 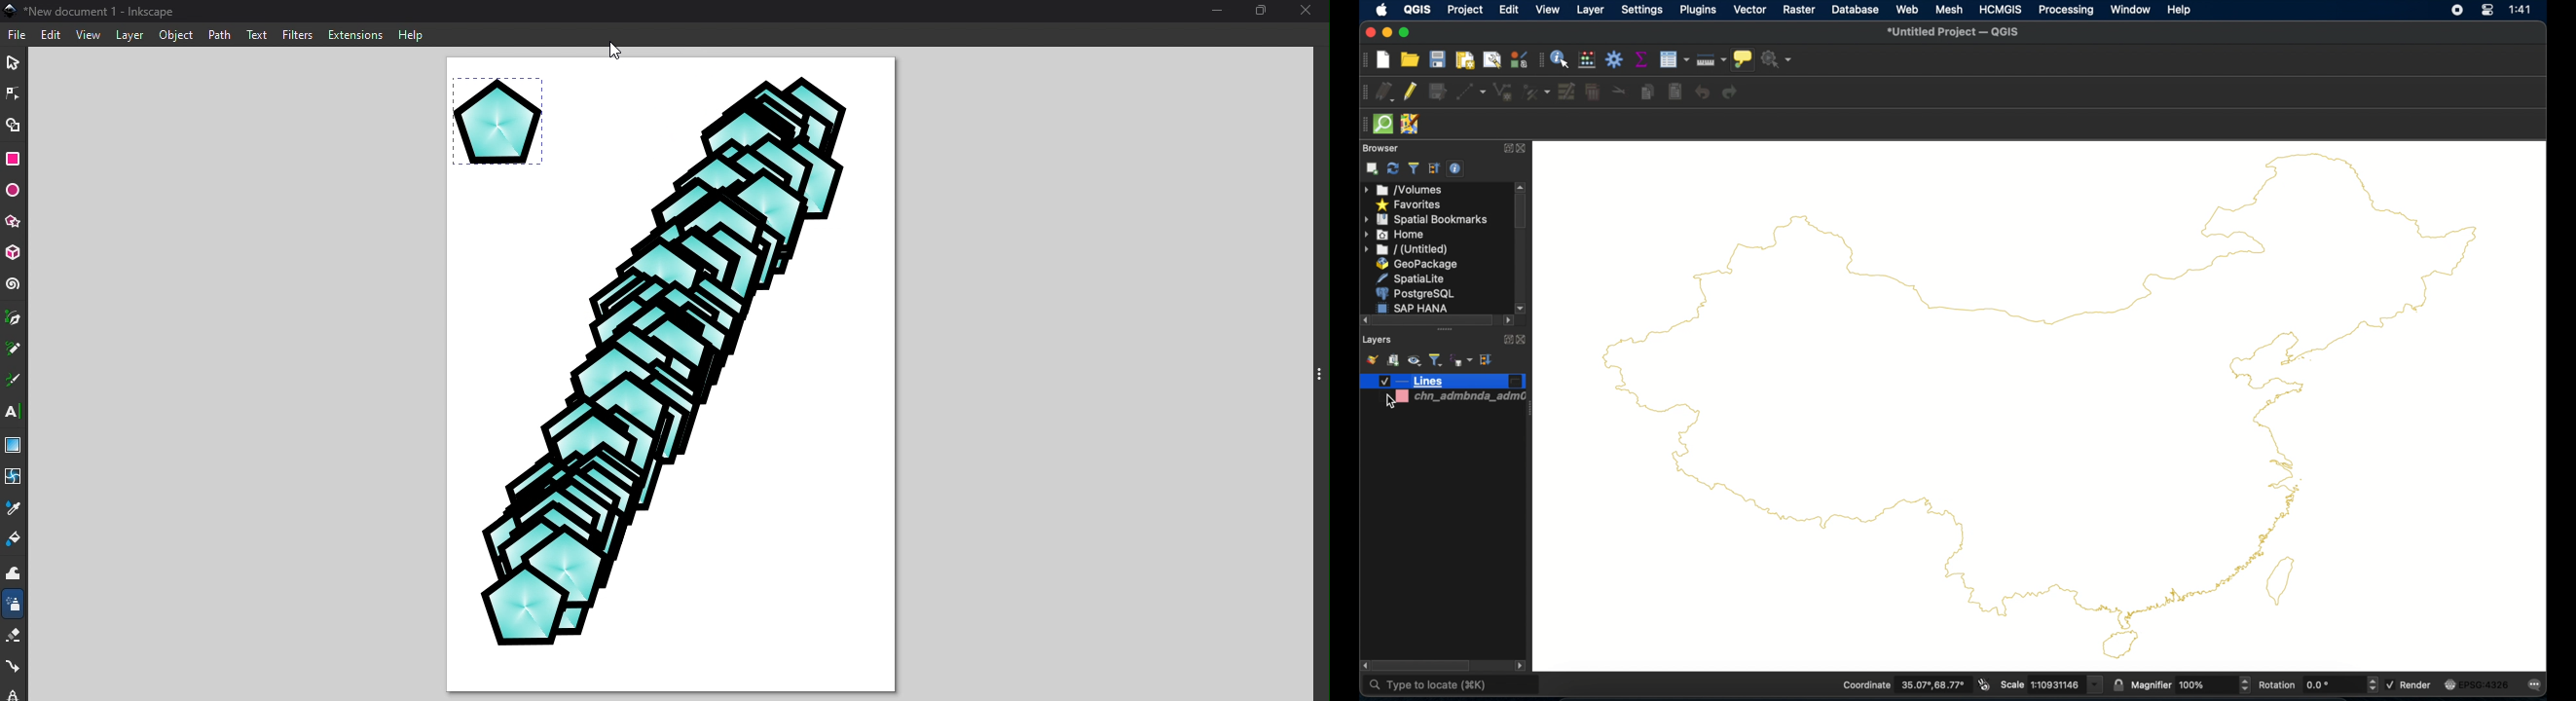 What do you see at coordinates (1412, 168) in the screenshot?
I see `filter bowser` at bounding box center [1412, 168].